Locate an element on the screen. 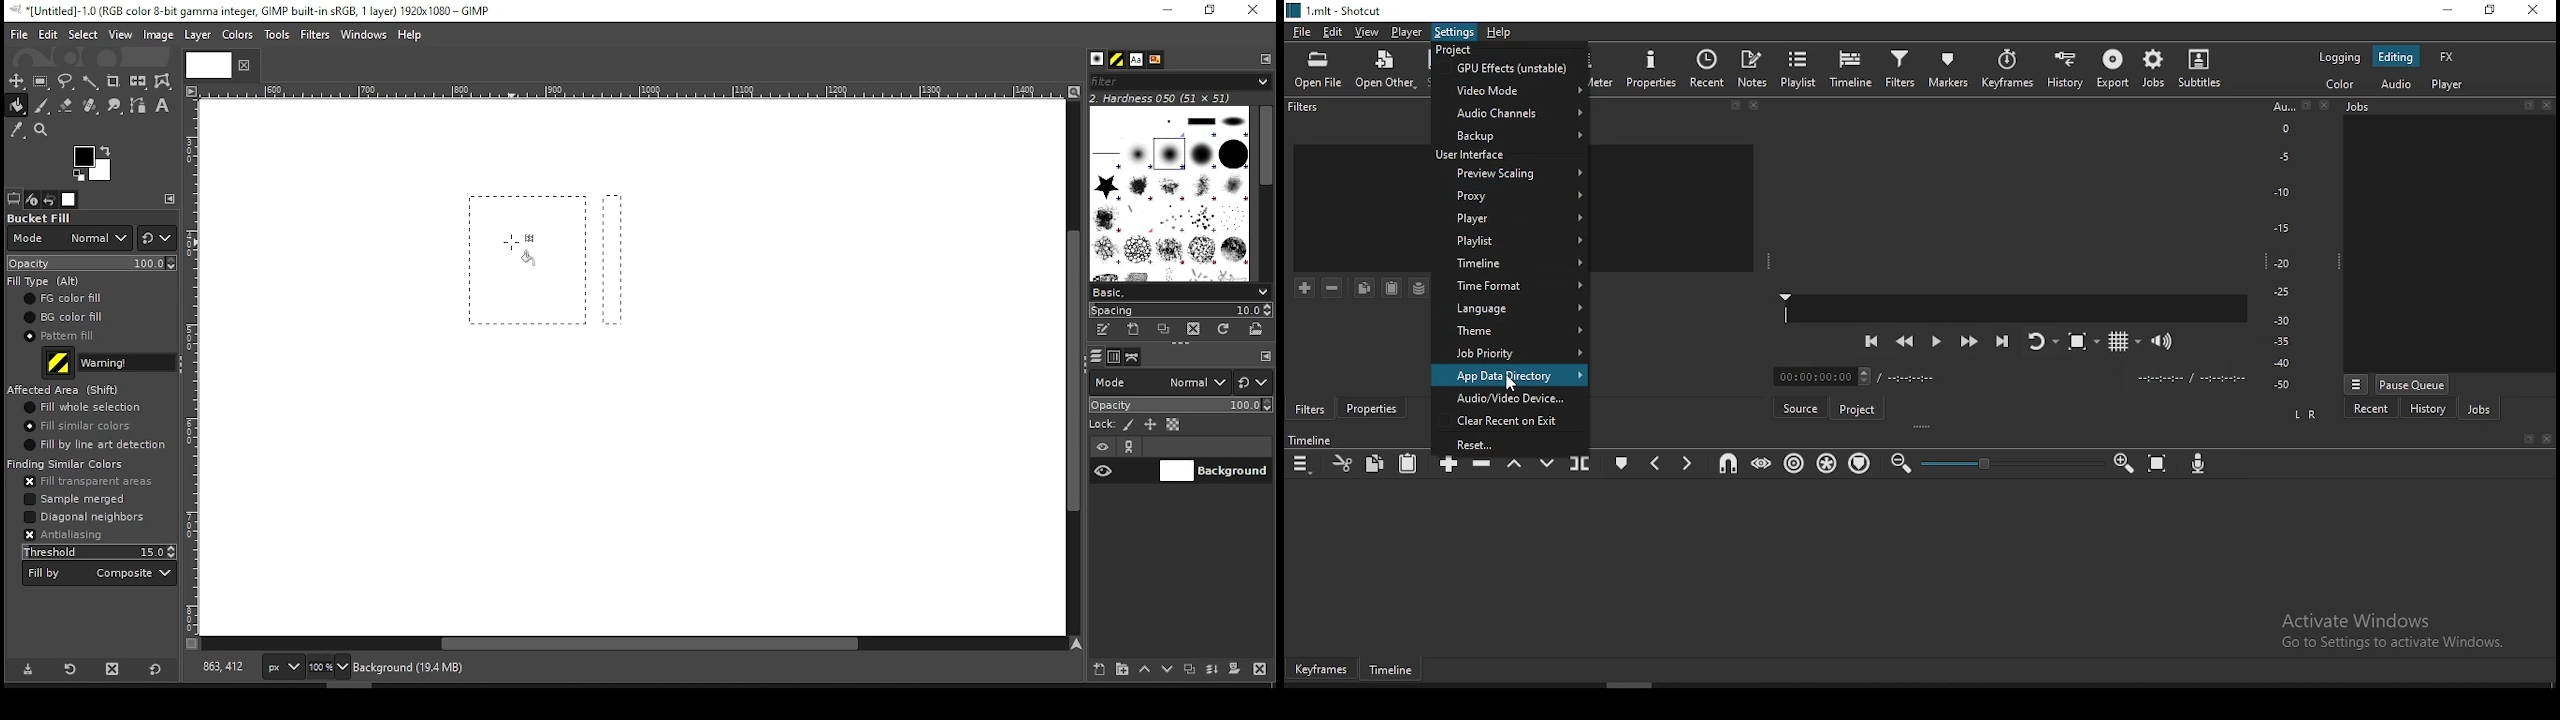  save tool preset is located at coordinates (30, 668).